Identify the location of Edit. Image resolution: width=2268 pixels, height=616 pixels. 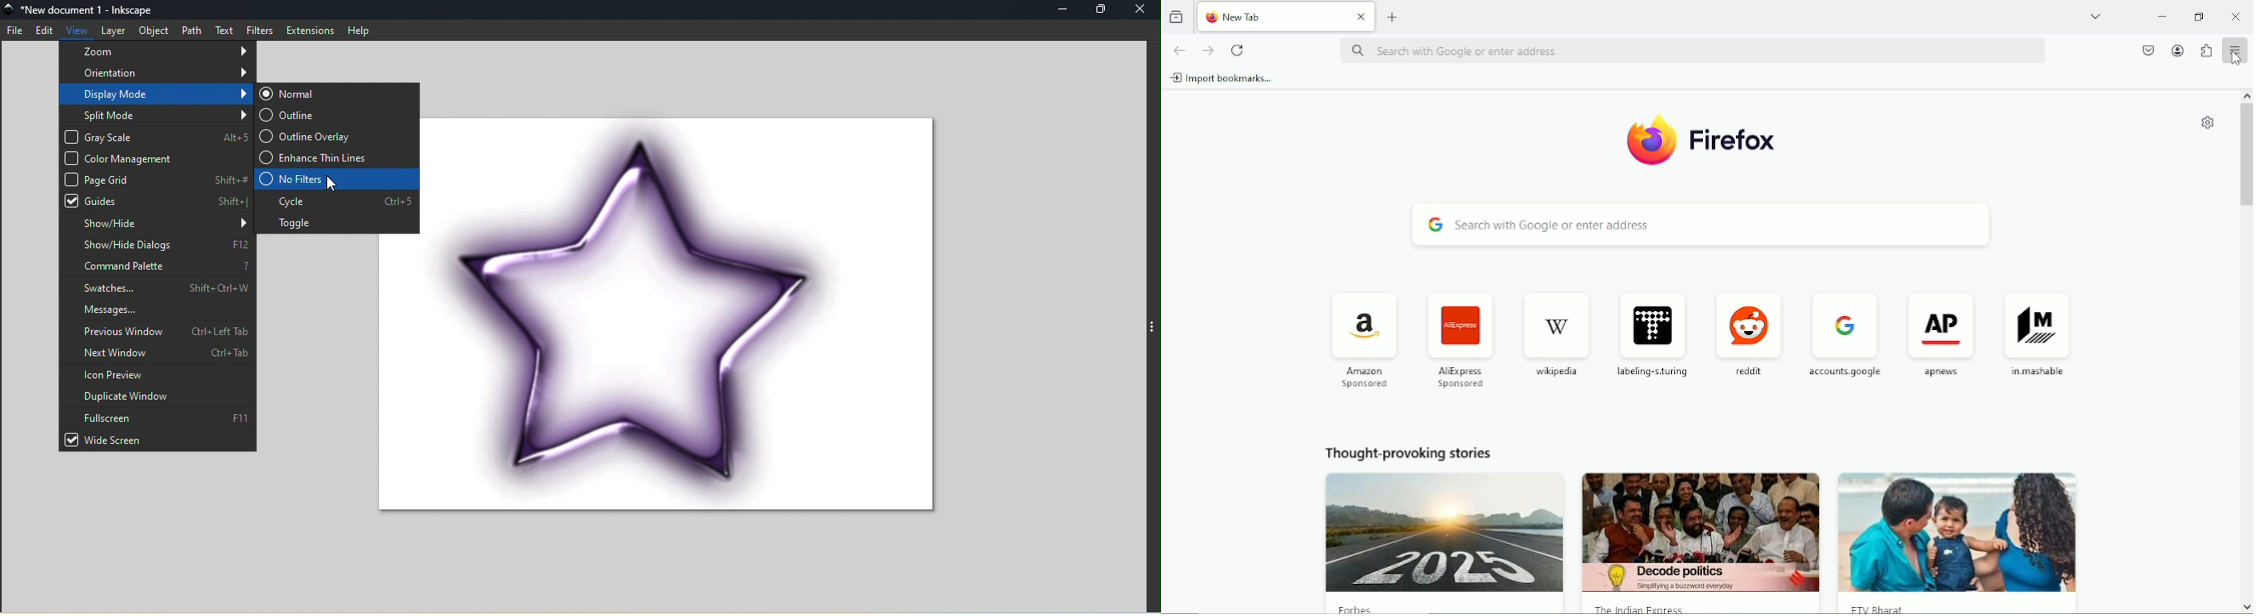
(43, 29).